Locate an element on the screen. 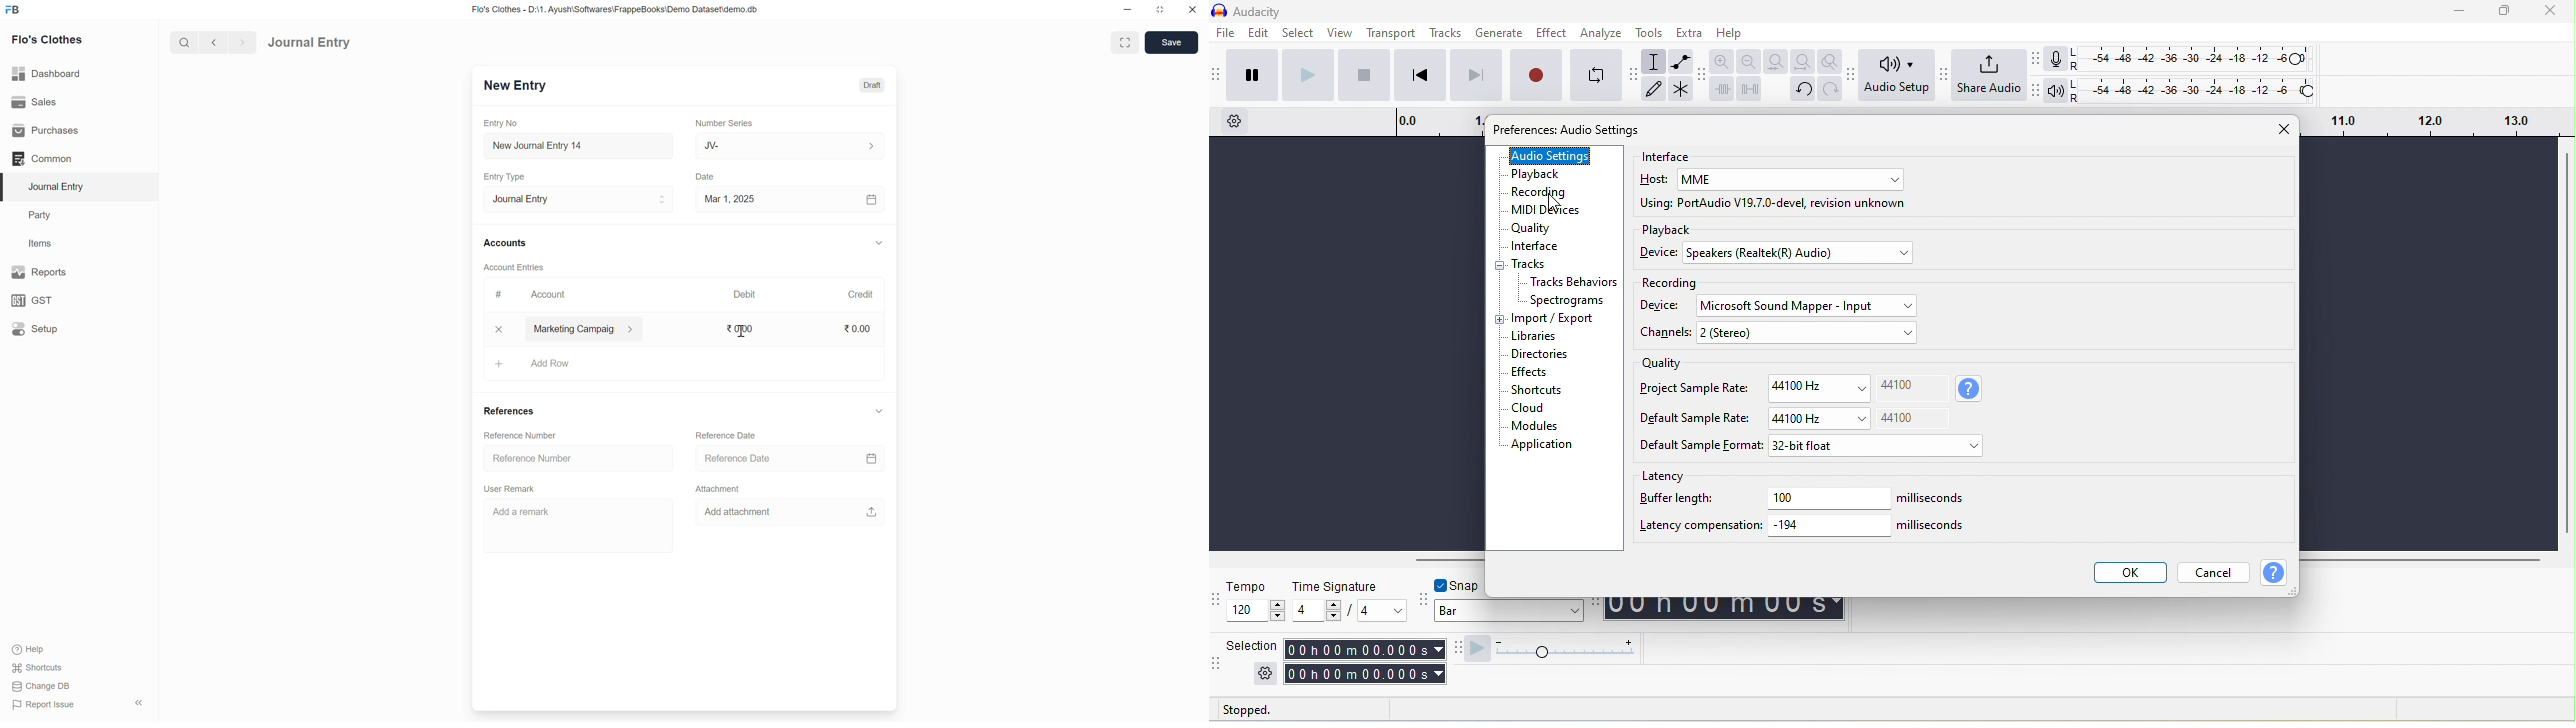 Image resolution: width=2576 pixels, height=728 pixels. 2 is located at coordinates (1819, 331).